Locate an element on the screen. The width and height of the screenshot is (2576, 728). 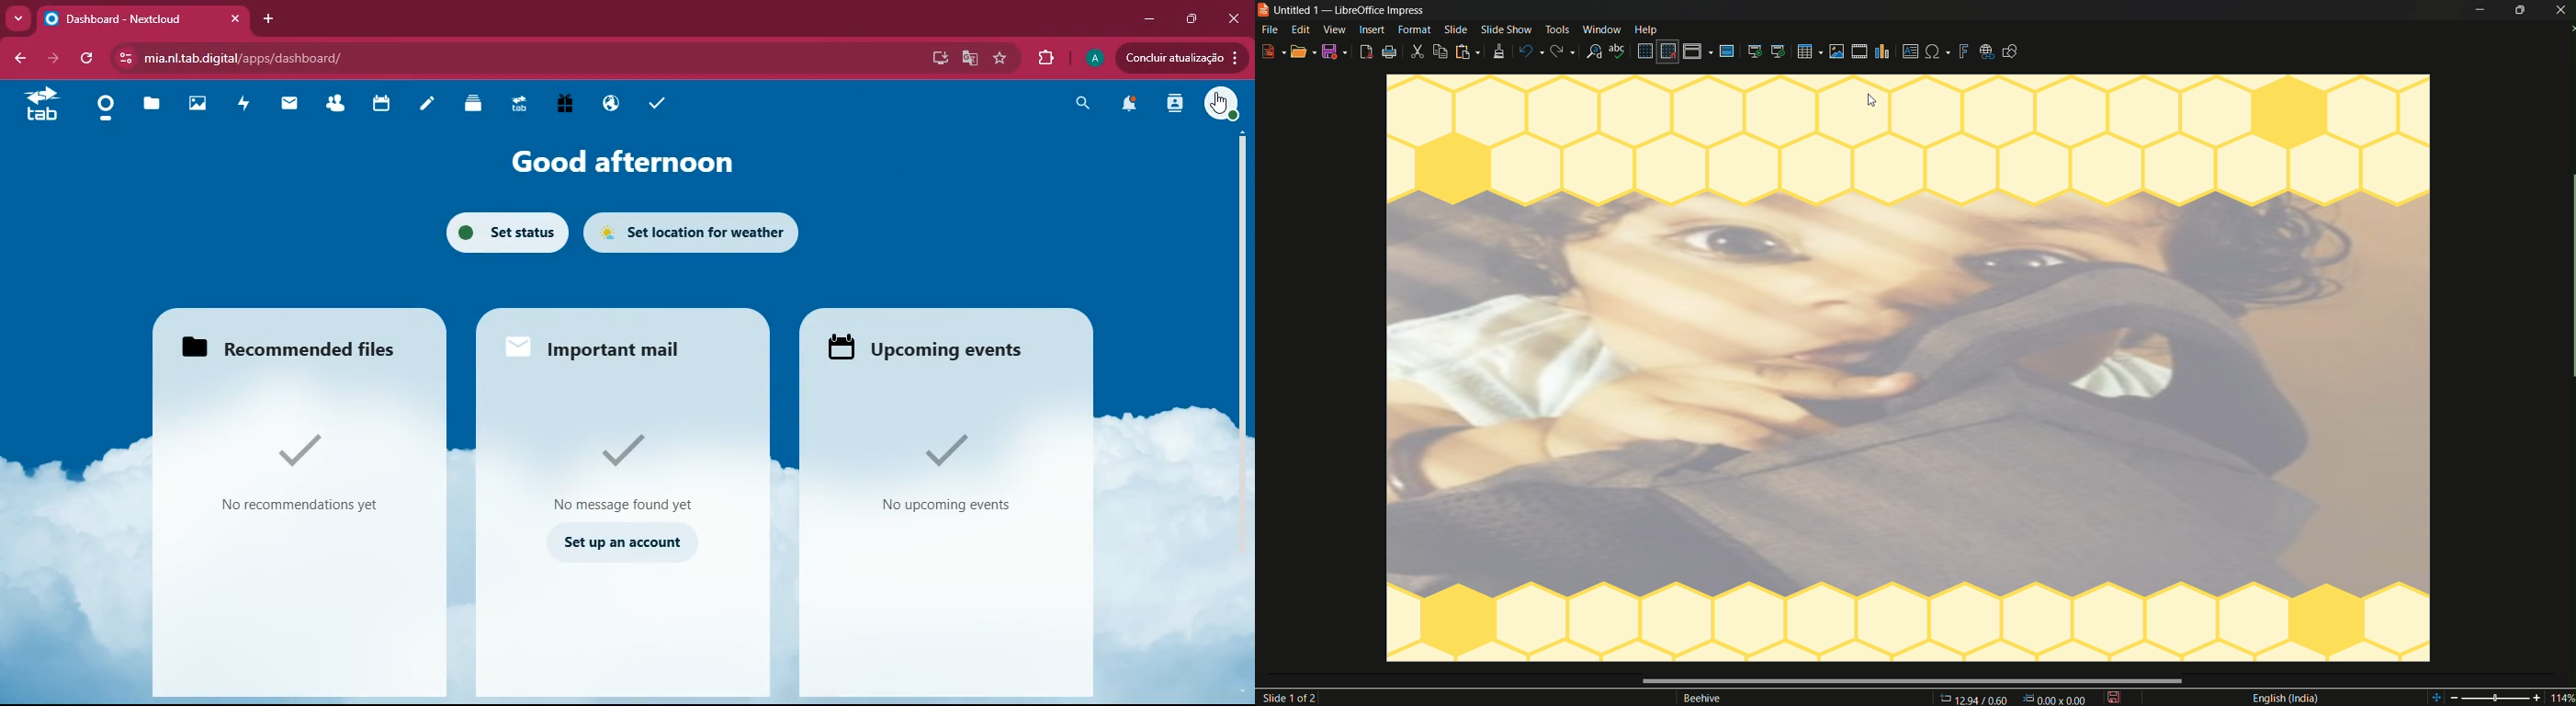
undo is located at coordinates (1530, 49).